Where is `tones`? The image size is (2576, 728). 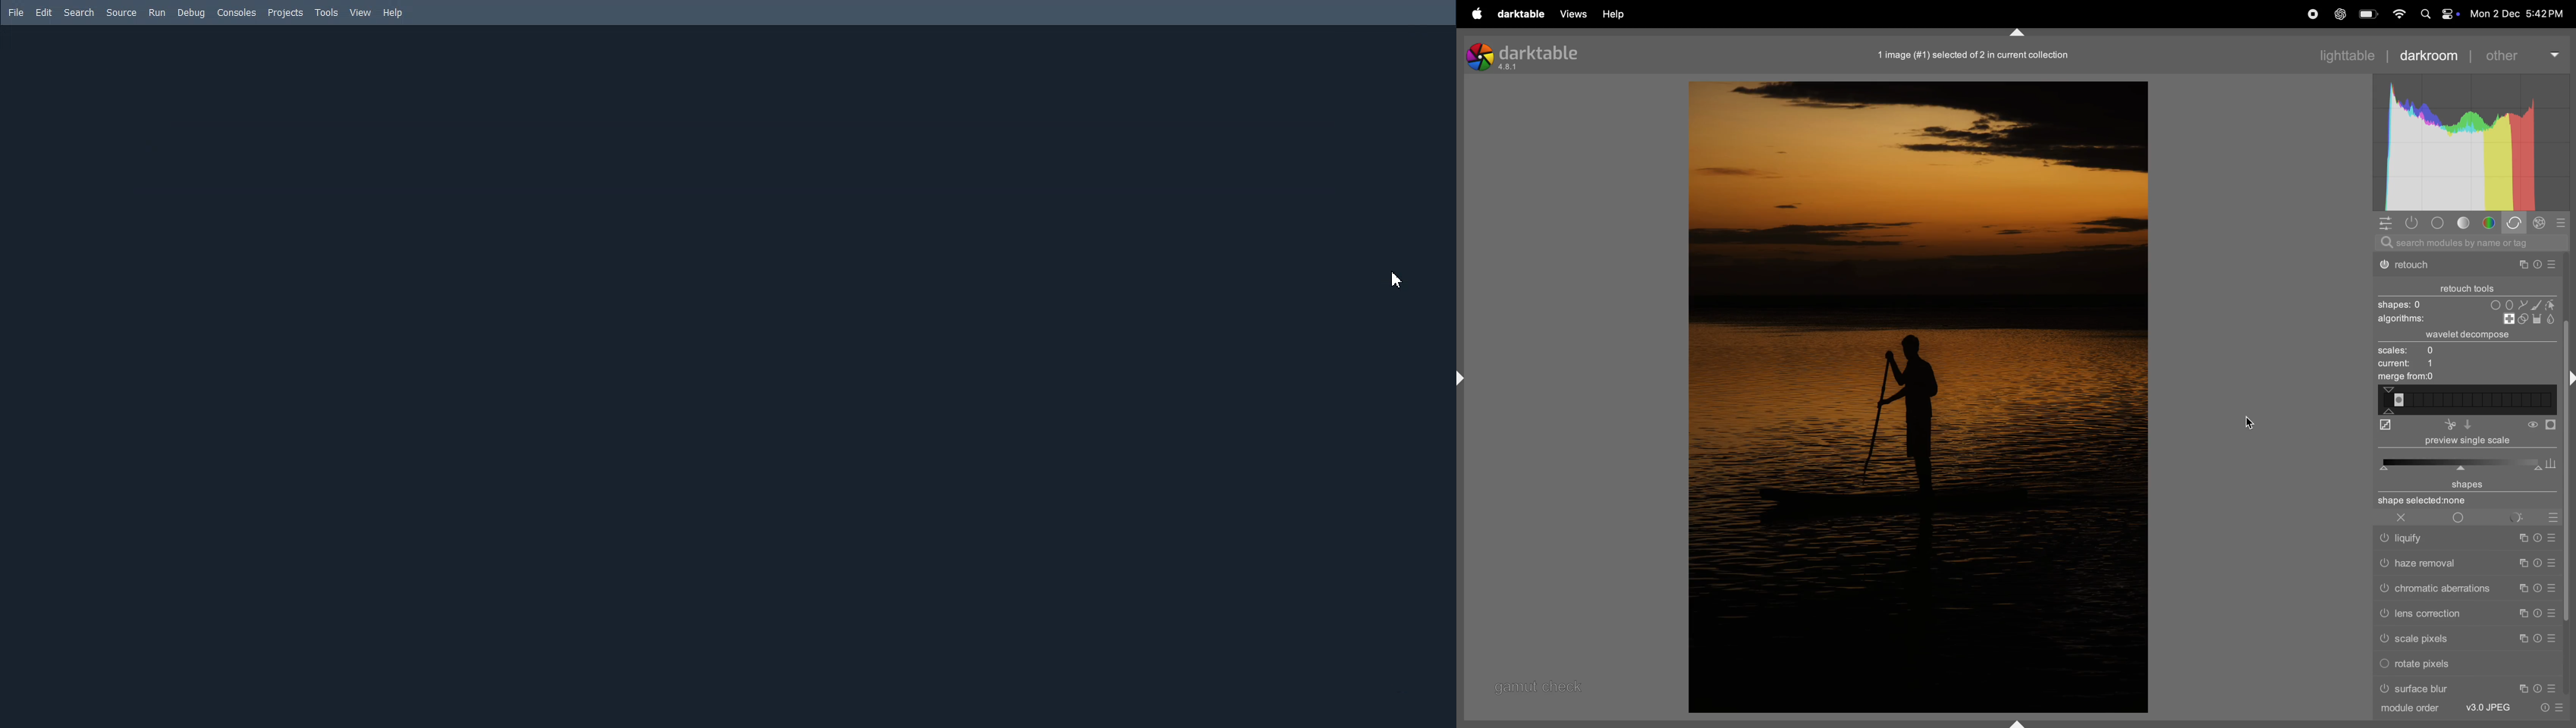
tones is located at coordinates (2466, 223).